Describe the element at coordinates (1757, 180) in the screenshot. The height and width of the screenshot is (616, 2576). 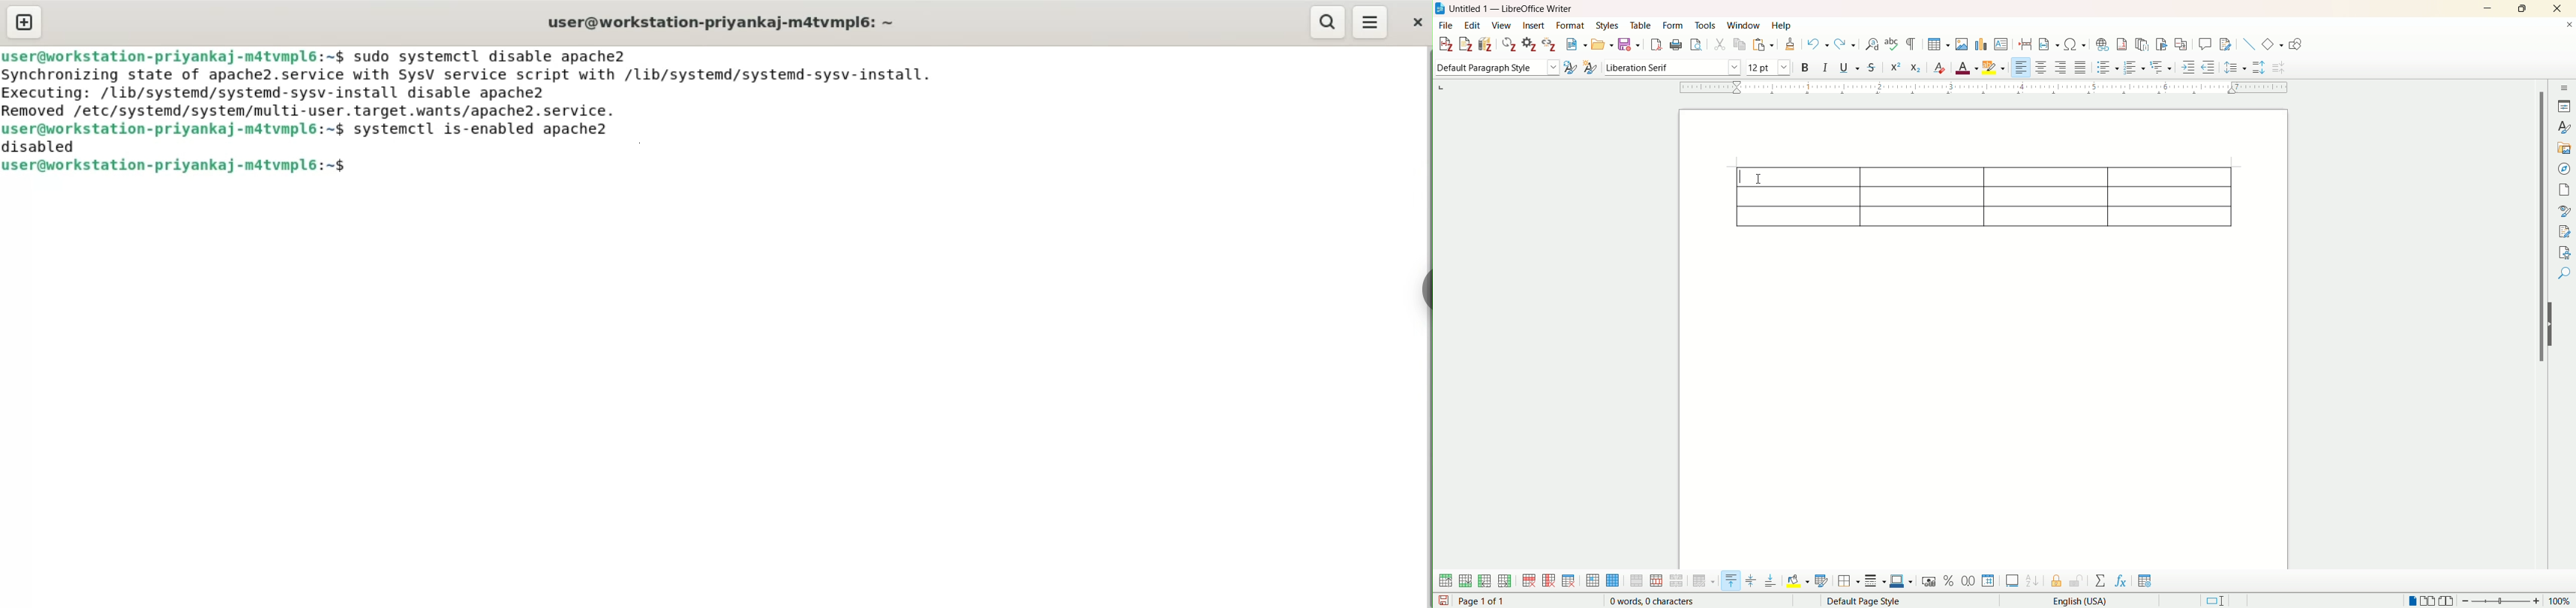
I see `cursor` at that location.